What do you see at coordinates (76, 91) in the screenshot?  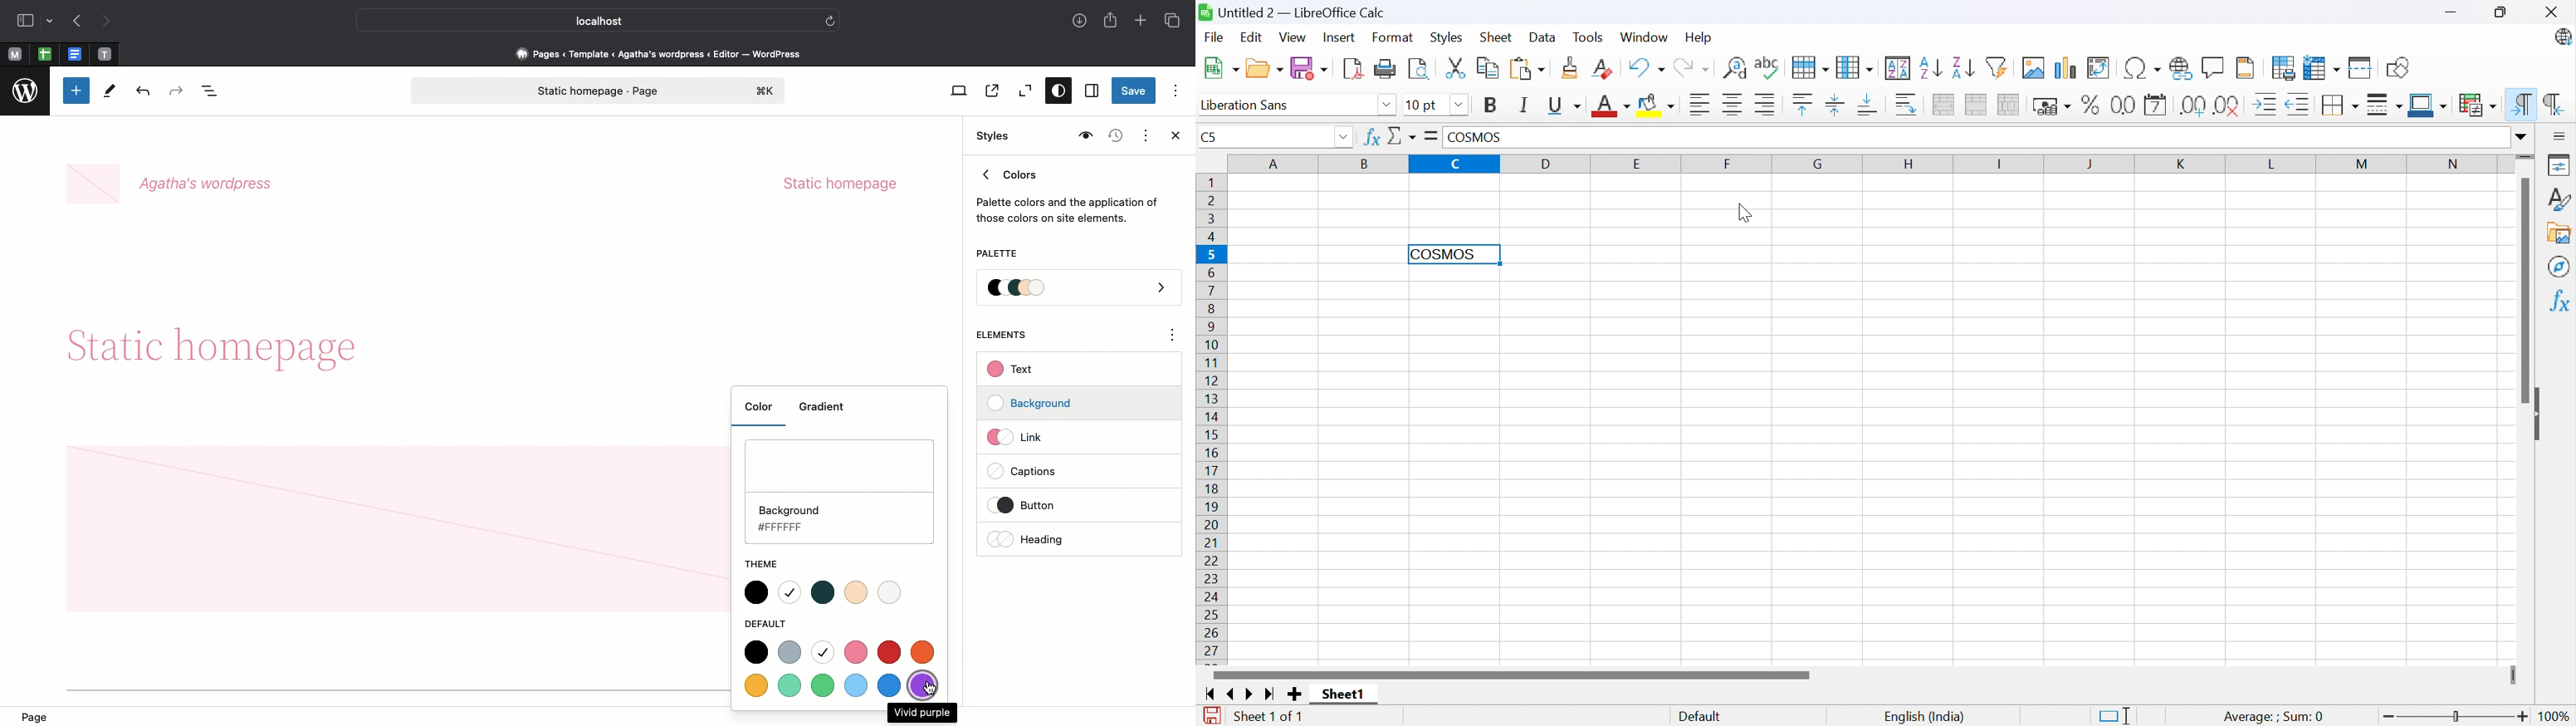 I see `Toggle blocker` at bounding box center [76, 91].